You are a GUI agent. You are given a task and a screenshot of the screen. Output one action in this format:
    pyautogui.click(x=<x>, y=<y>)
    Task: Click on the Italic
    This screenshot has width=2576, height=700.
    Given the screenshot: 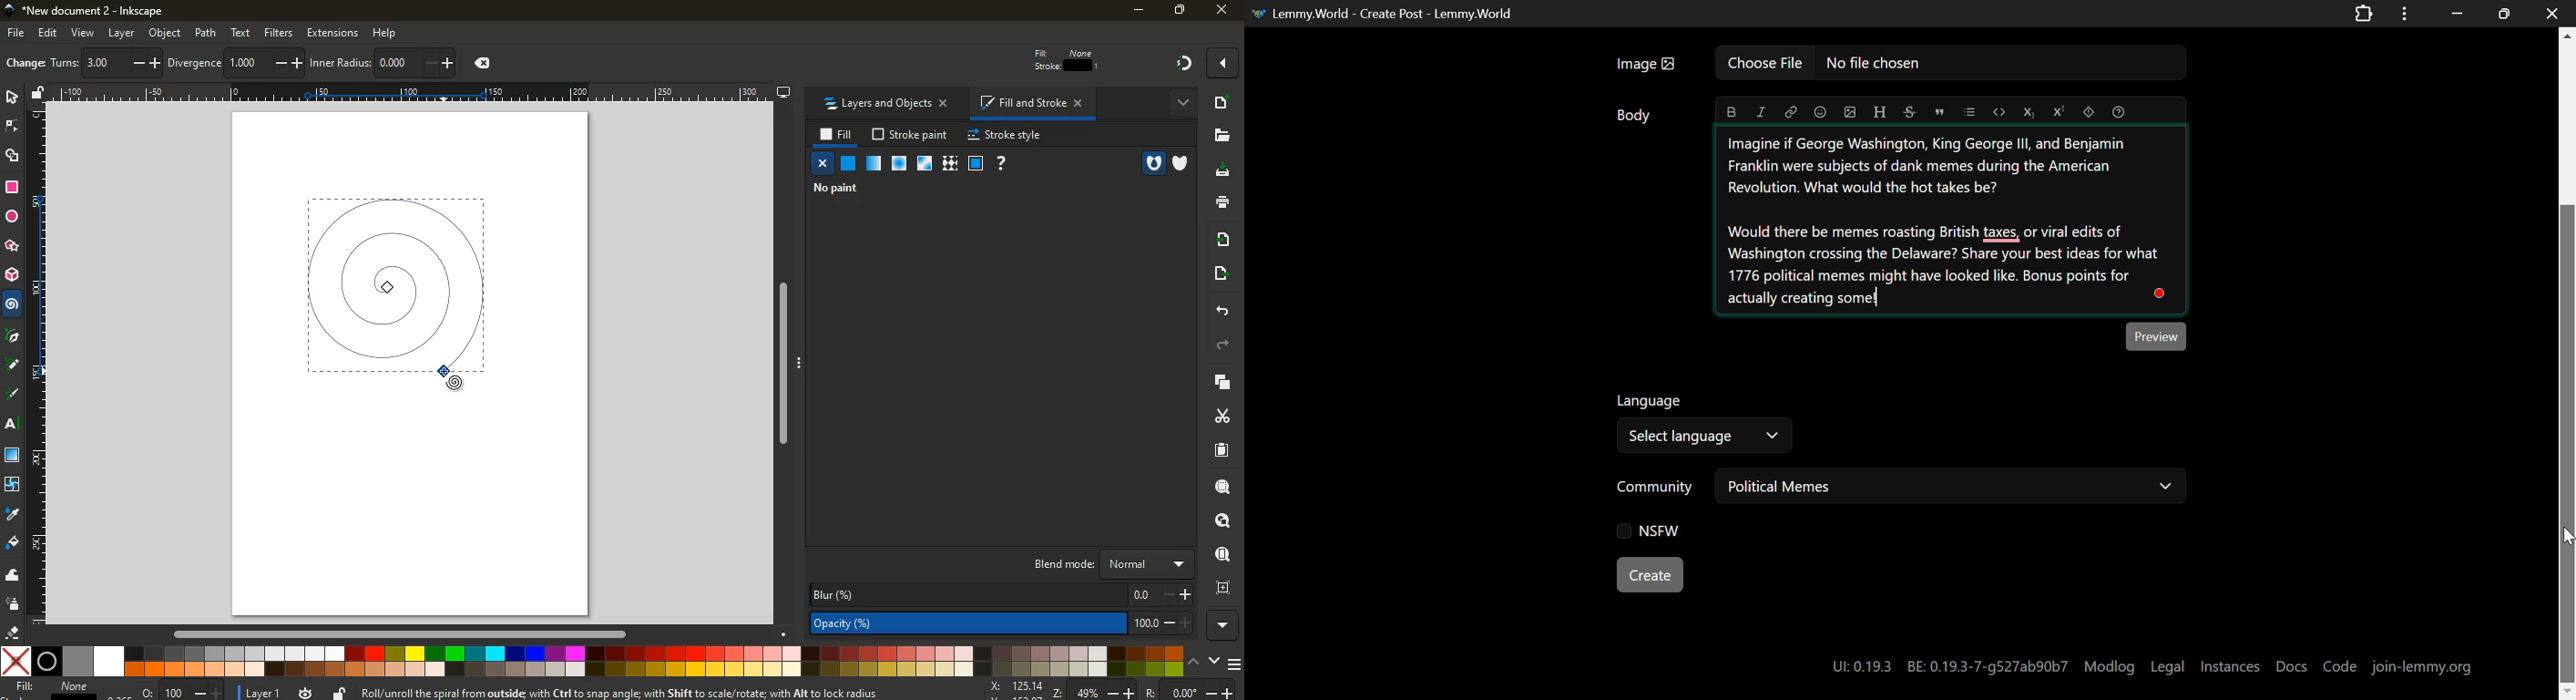 What is the action you would take?
    pyautogui.click(x=1761, y=112)
    